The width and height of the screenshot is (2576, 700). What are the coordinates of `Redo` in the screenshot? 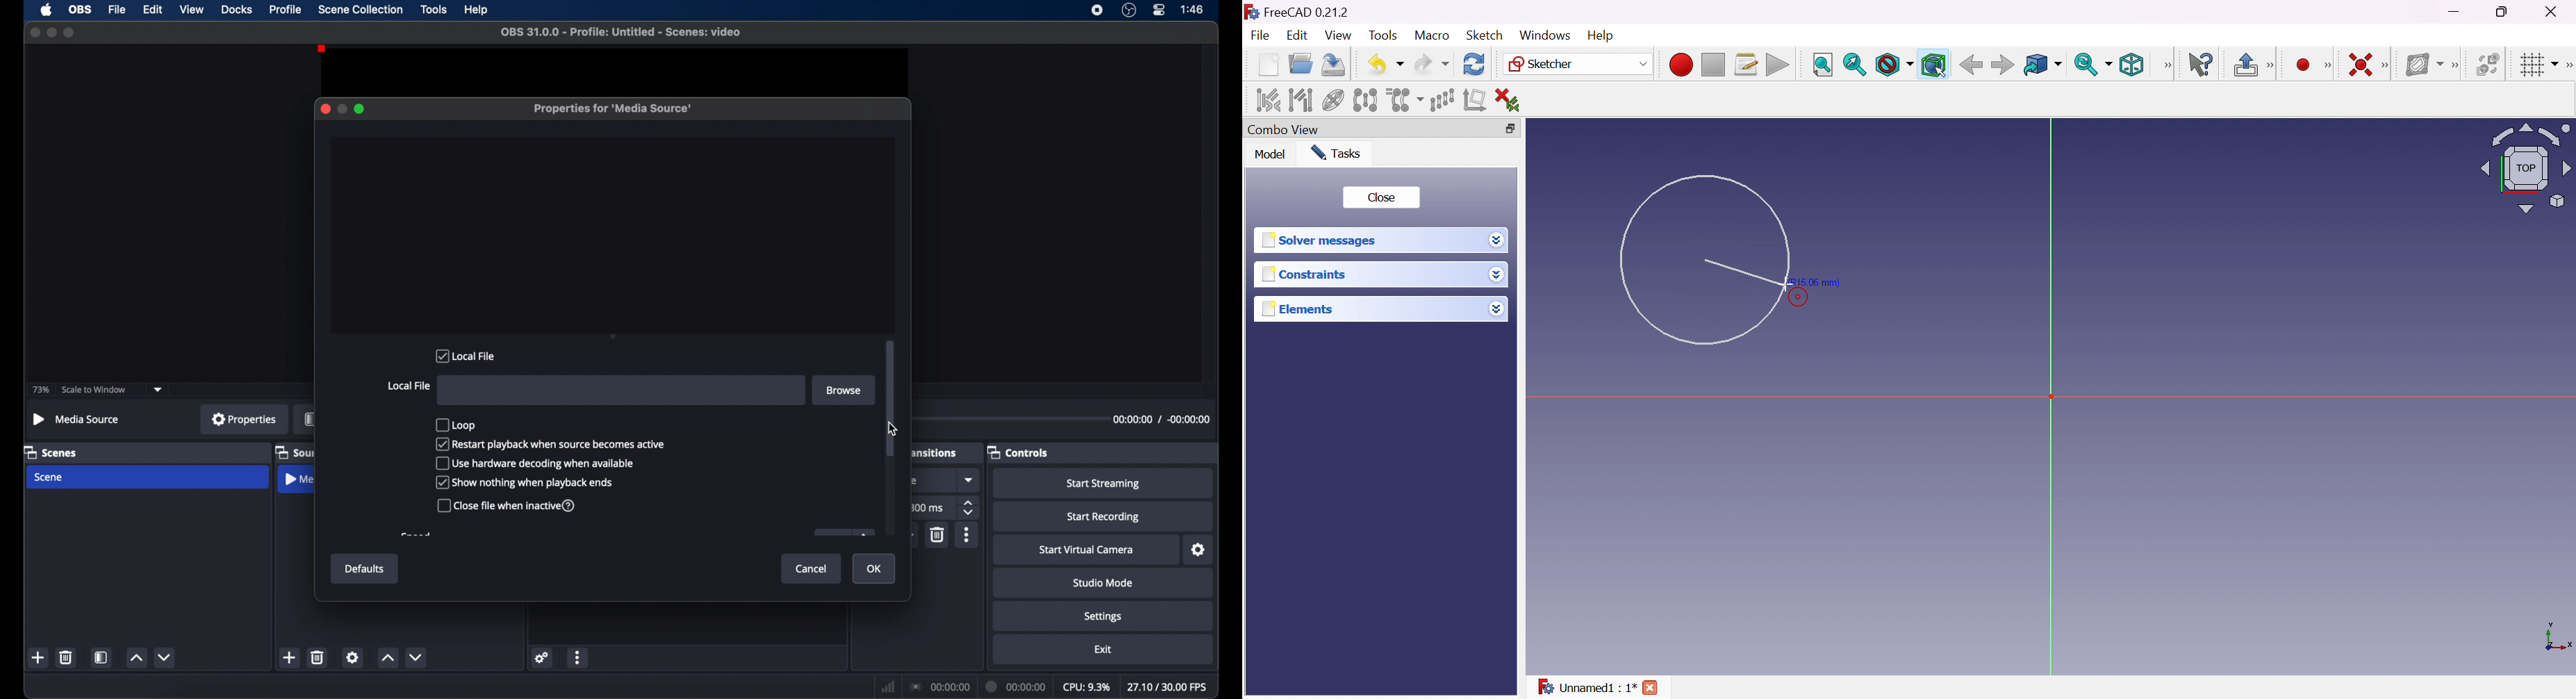 It's located at (1432, 64).